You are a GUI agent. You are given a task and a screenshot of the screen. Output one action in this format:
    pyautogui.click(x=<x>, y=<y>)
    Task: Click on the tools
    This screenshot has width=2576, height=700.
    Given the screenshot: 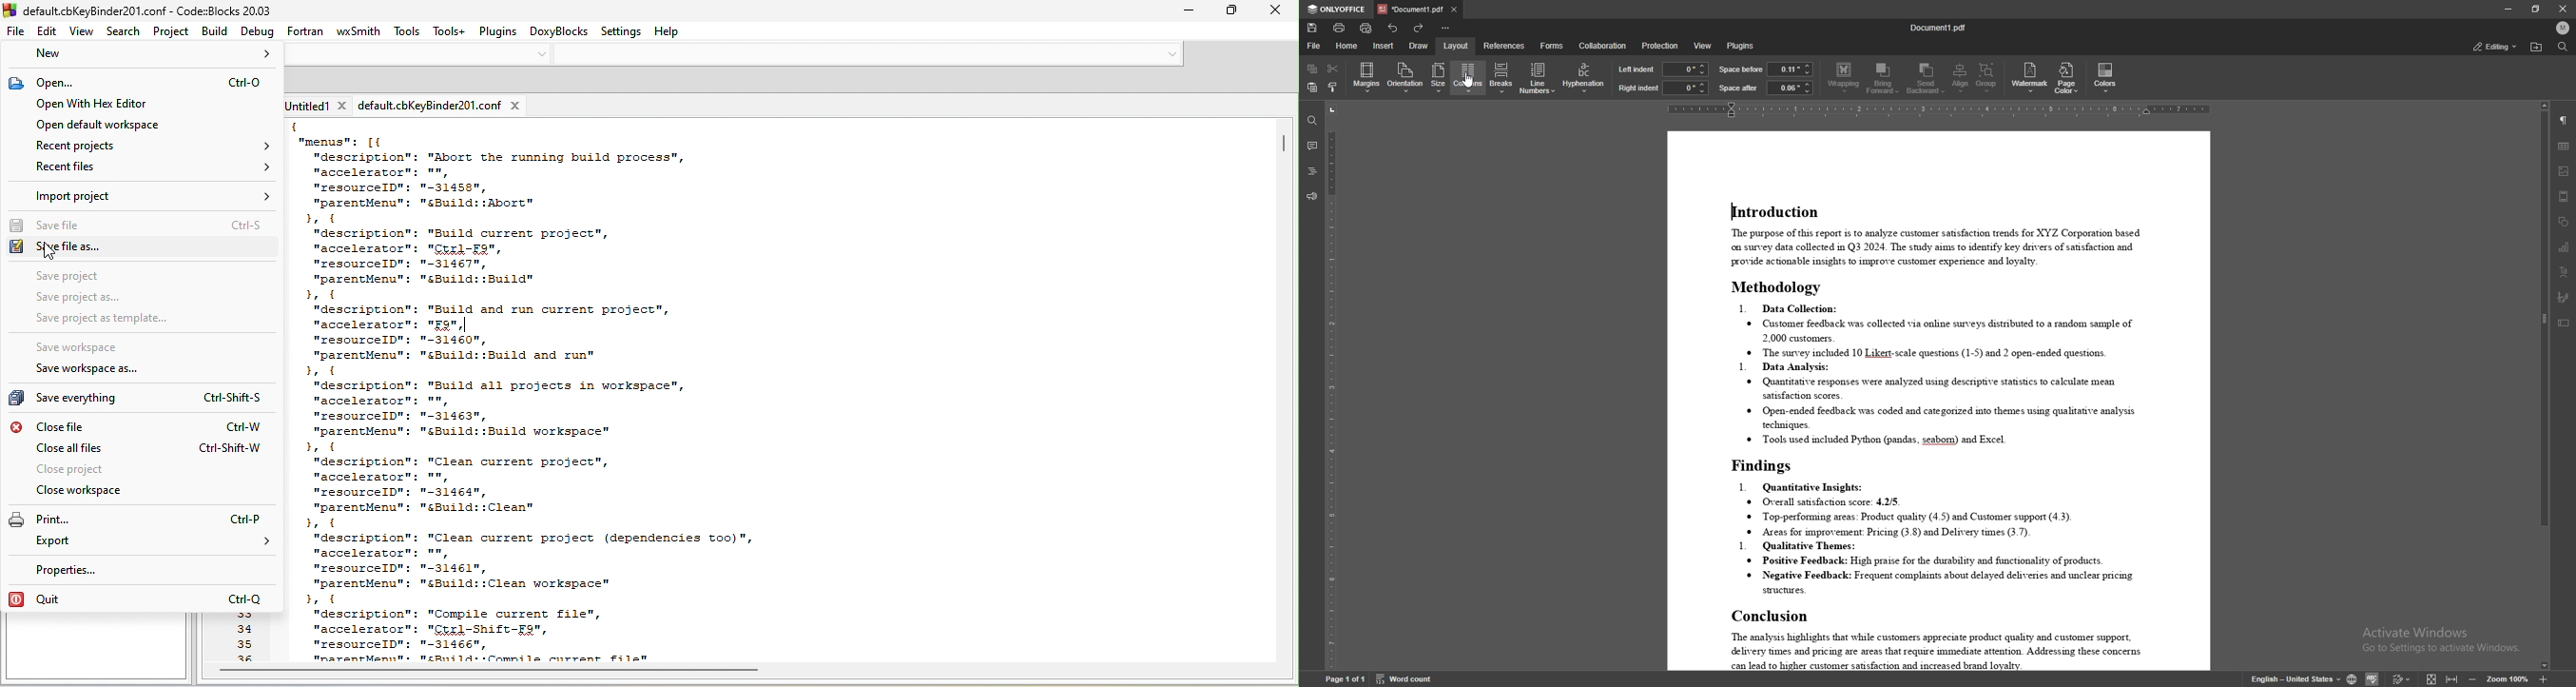 What is the action you would take?
    pyautogui.click(x=407, y=31)
    